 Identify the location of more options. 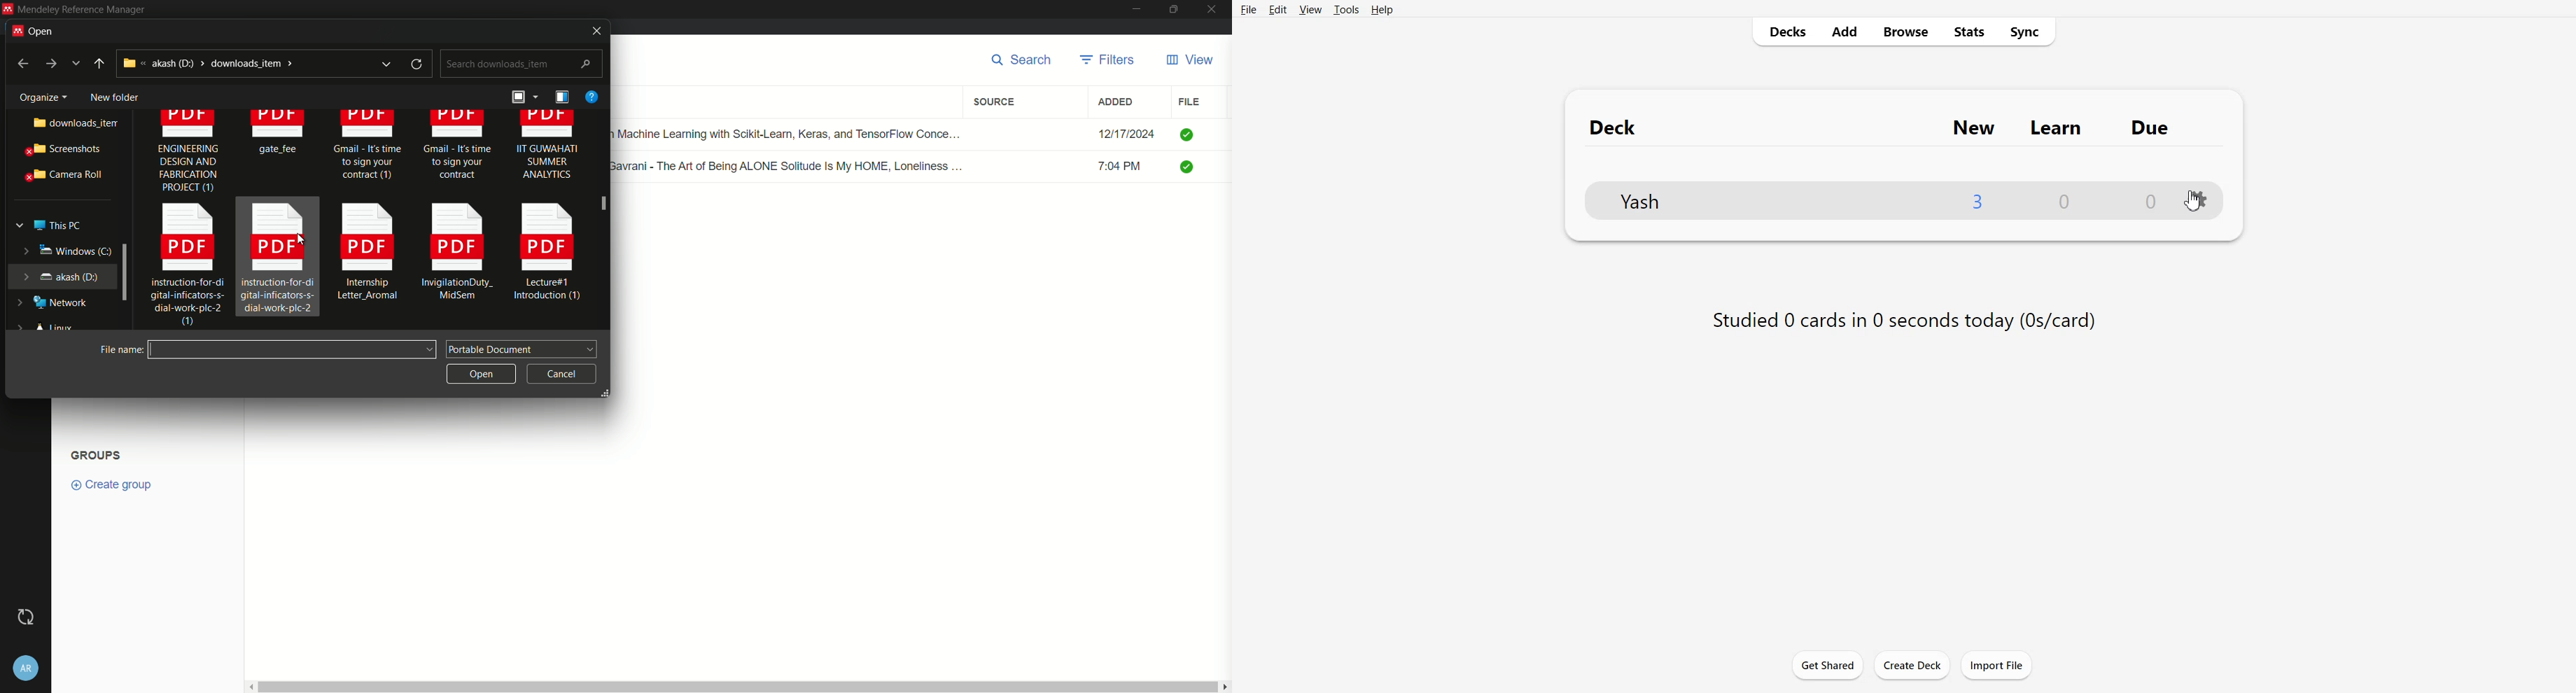
(77, 64).